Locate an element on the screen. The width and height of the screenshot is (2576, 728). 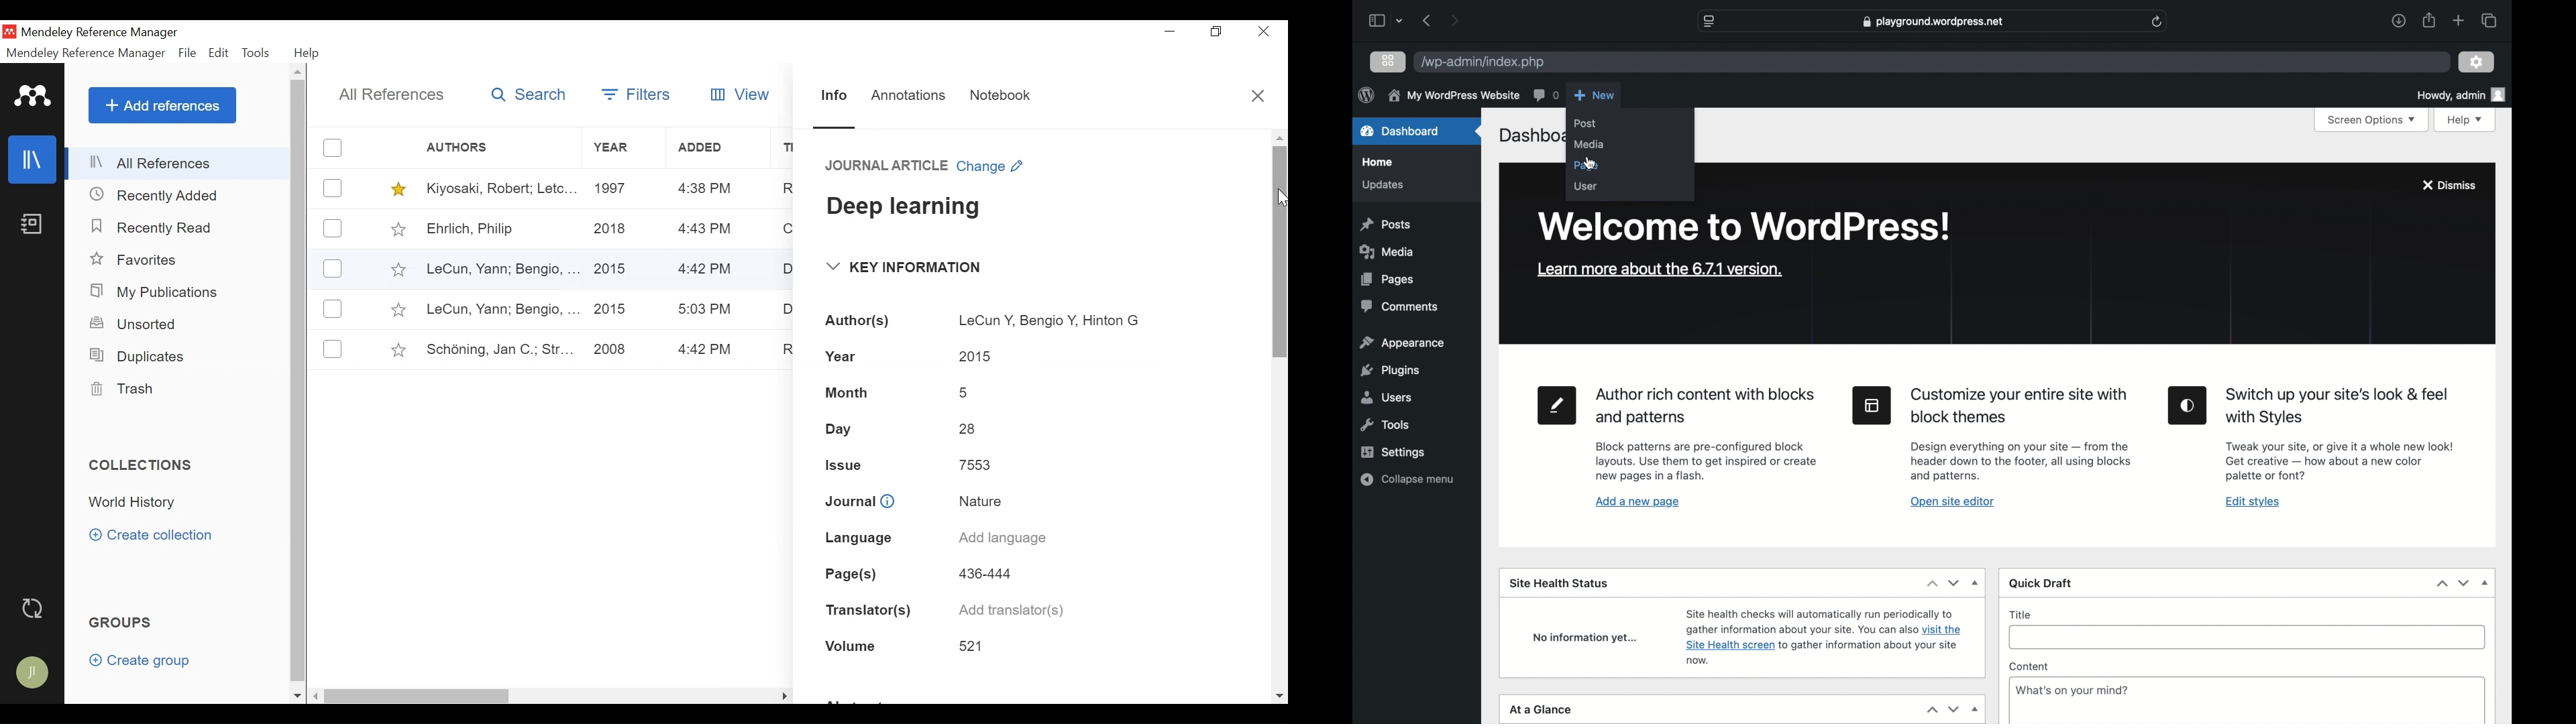
4:43 PM is located at coordinates (705, 189).